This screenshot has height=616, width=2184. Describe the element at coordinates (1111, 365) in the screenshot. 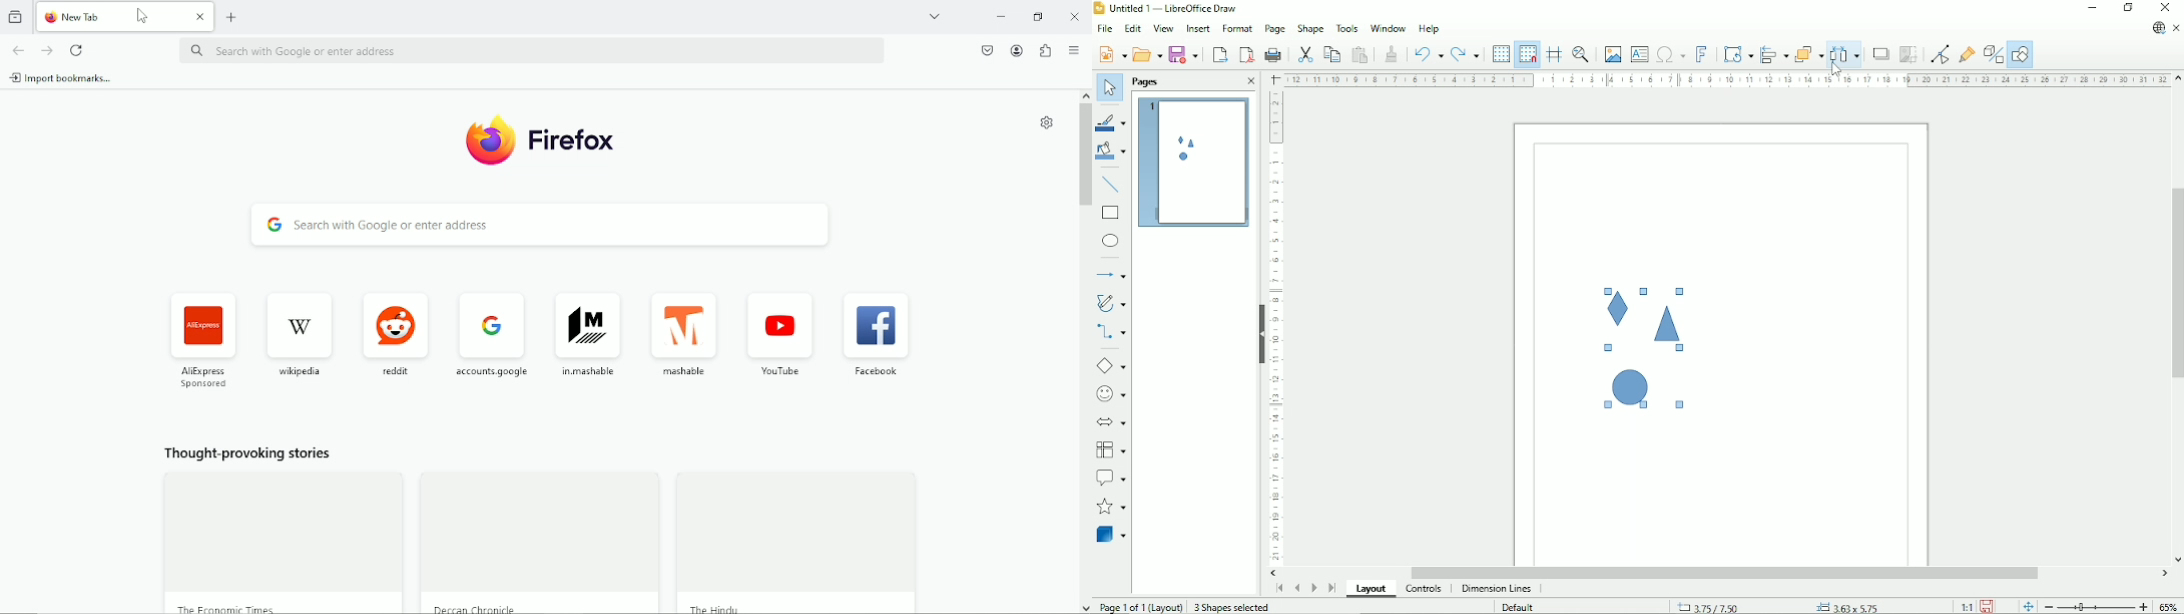

I see `Basic shapes ` at that location.